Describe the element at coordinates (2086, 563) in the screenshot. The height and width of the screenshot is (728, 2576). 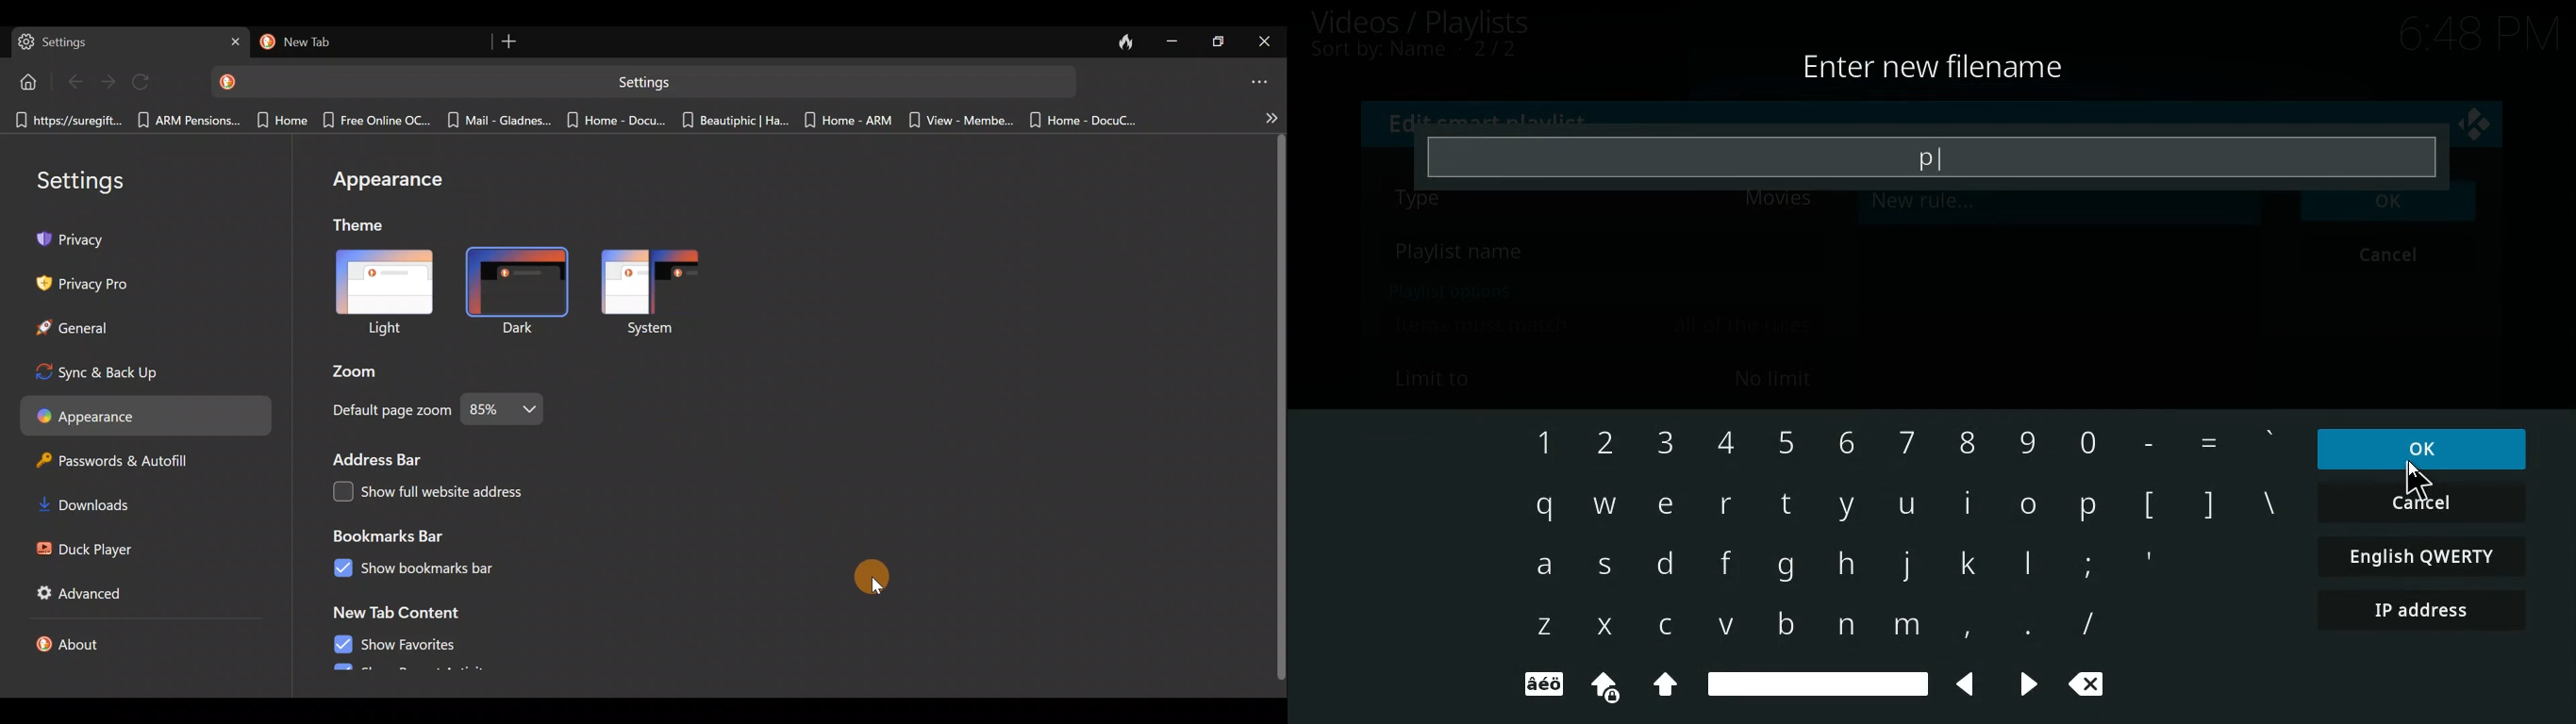
I see `;` at that location.